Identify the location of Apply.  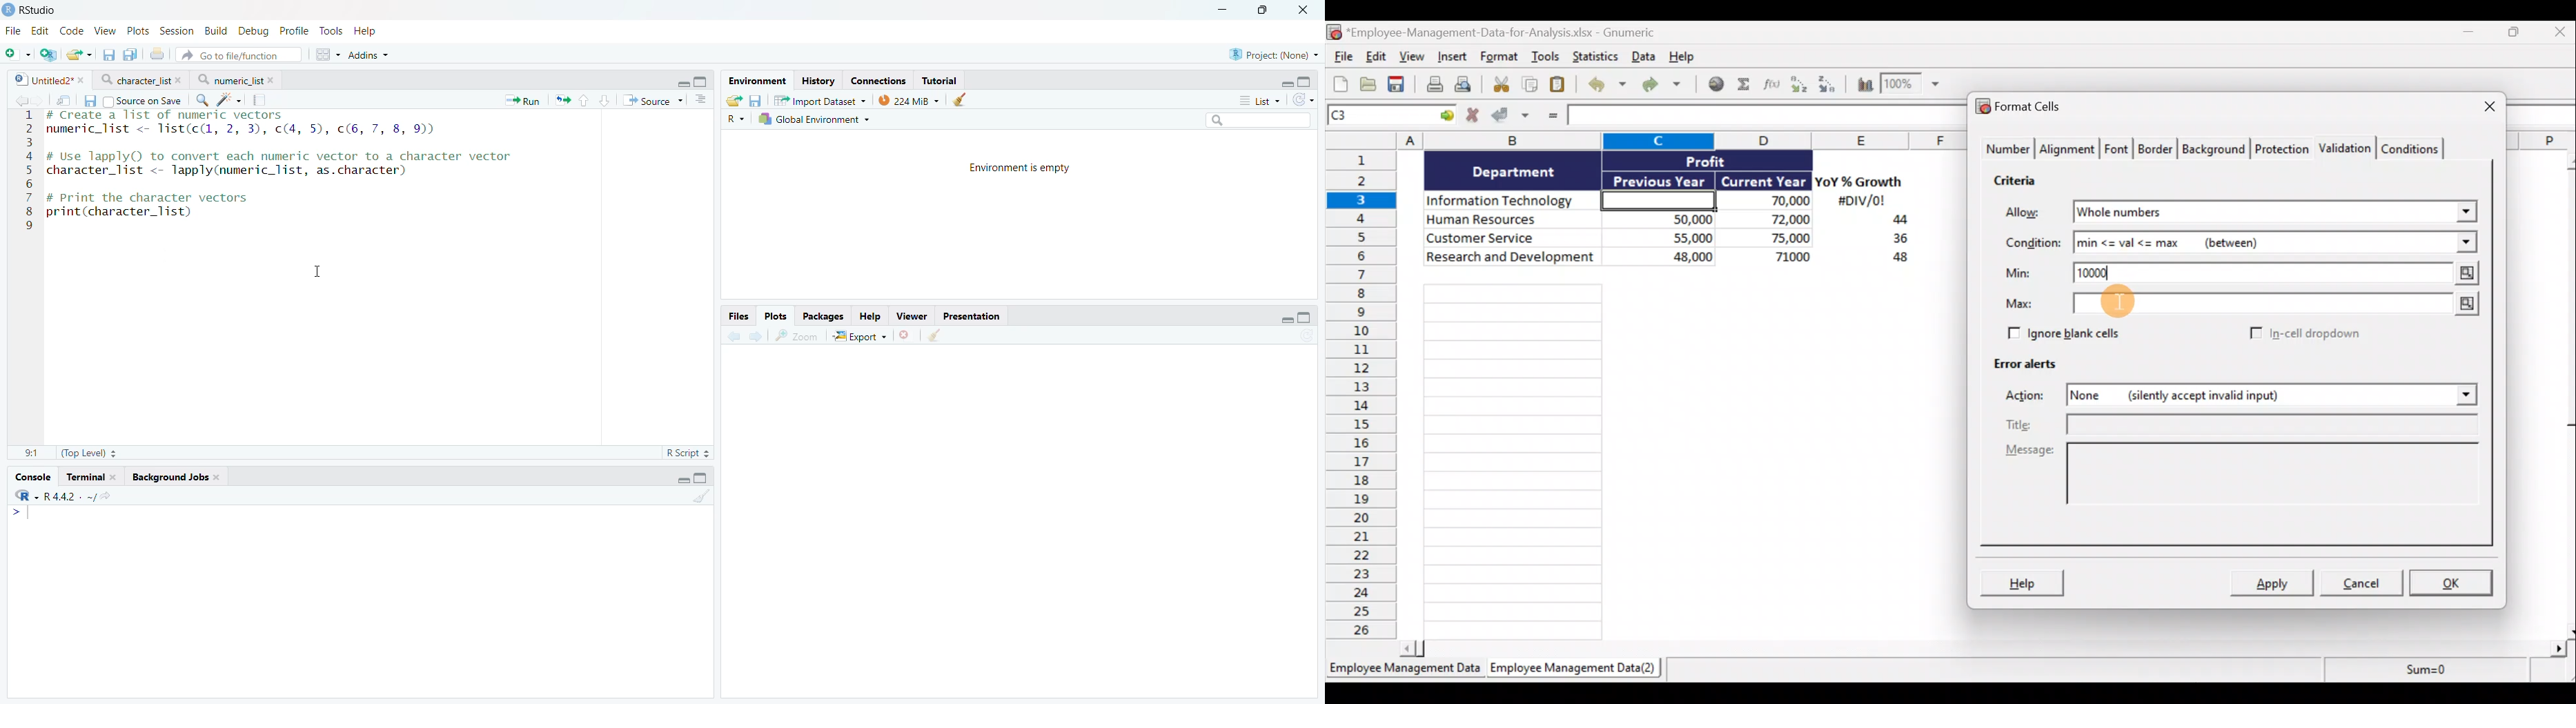
(2273, 584).